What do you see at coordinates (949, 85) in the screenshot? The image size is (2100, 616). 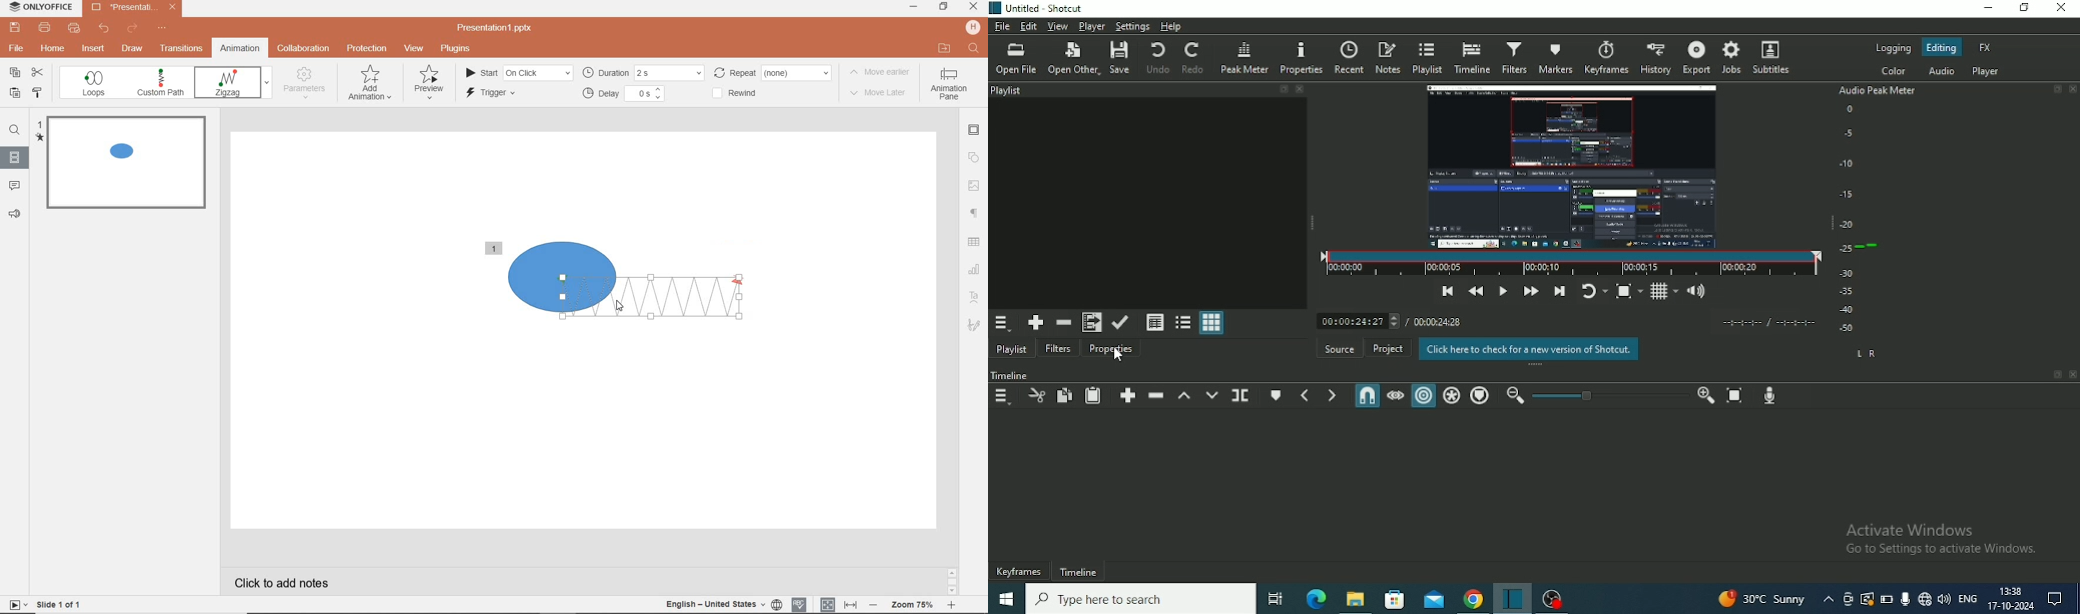 I see `Animation pane` at bounding box center [949, 85].